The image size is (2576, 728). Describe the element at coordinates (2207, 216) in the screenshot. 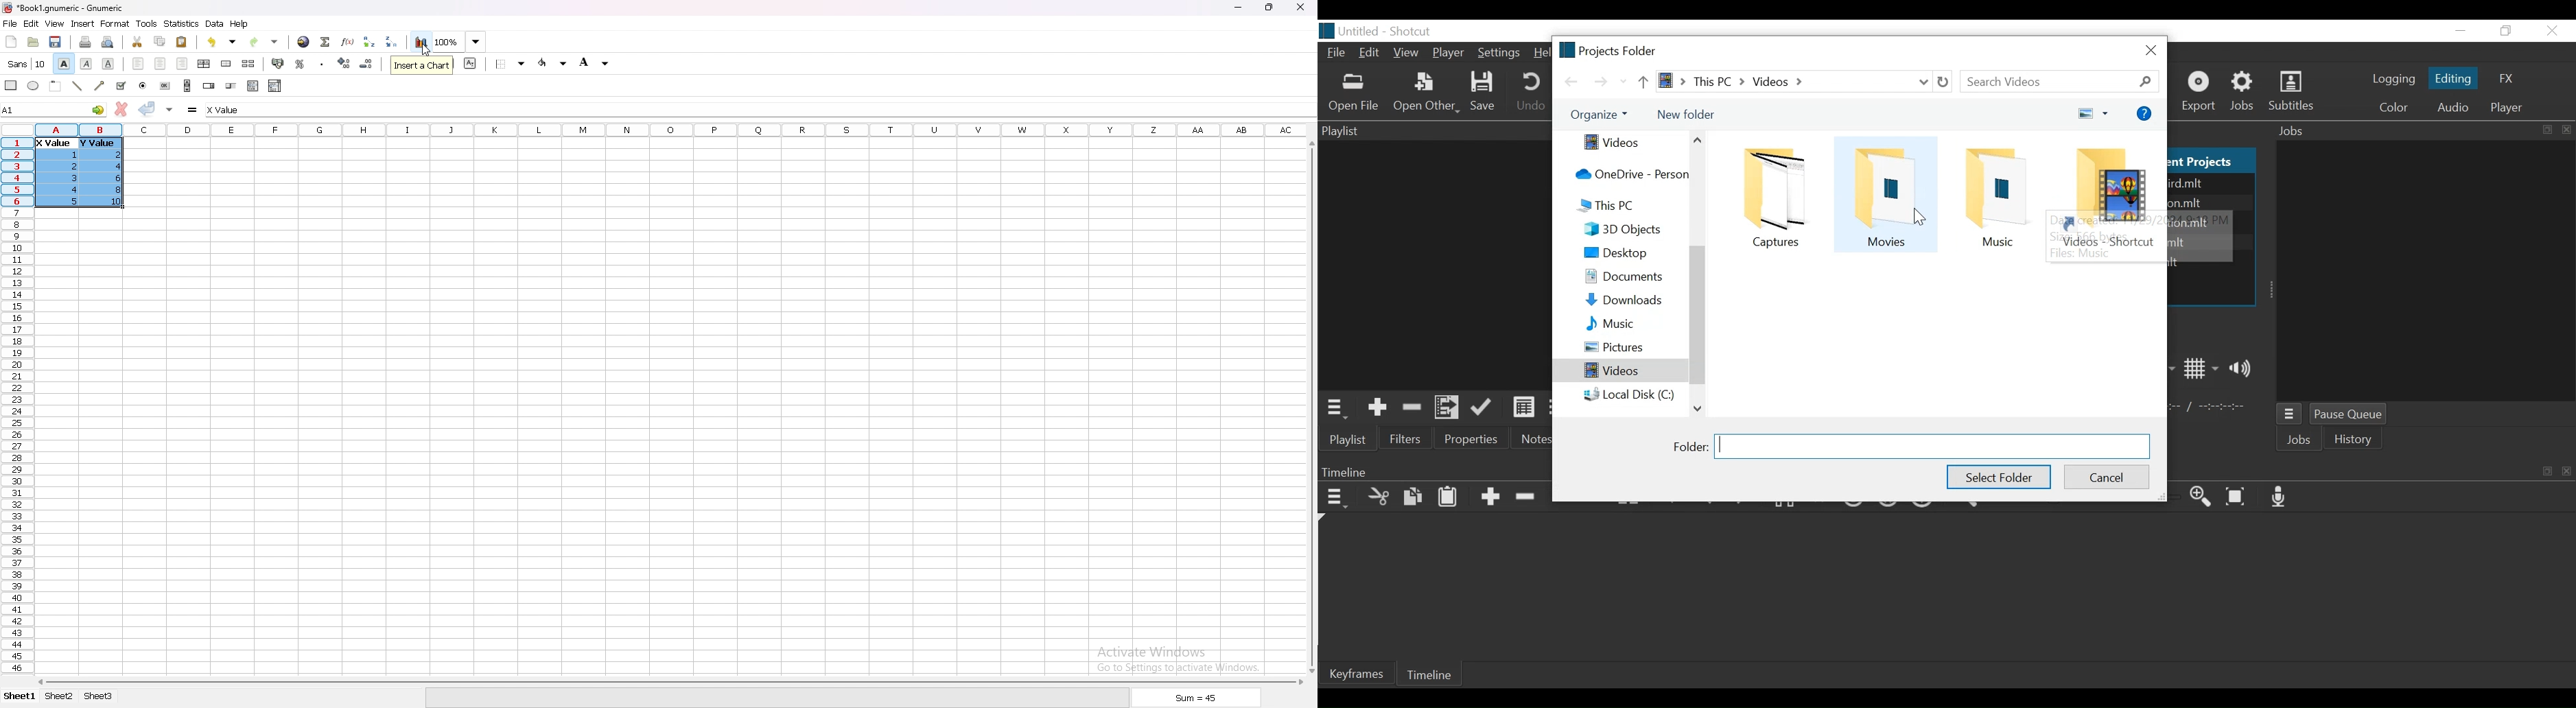

I see `text` at that location.